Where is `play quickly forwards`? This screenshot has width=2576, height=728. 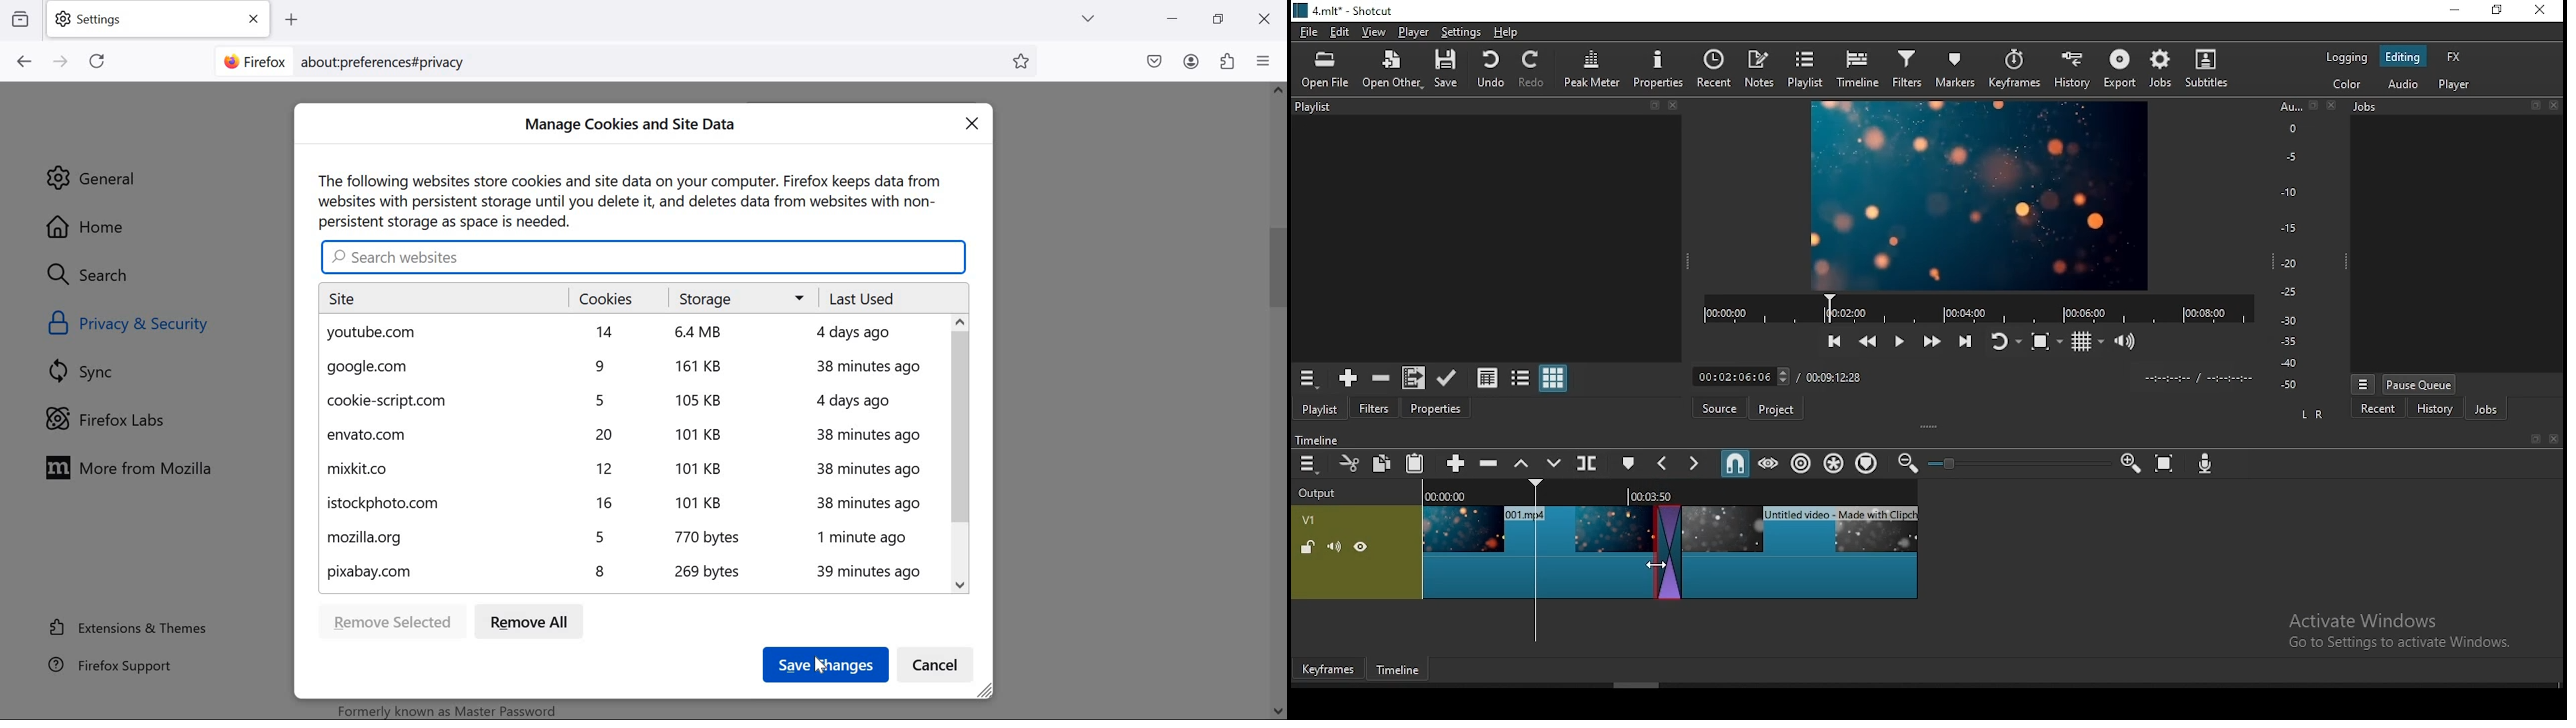 play quickly forwards is located at coordinates (1932, 342).